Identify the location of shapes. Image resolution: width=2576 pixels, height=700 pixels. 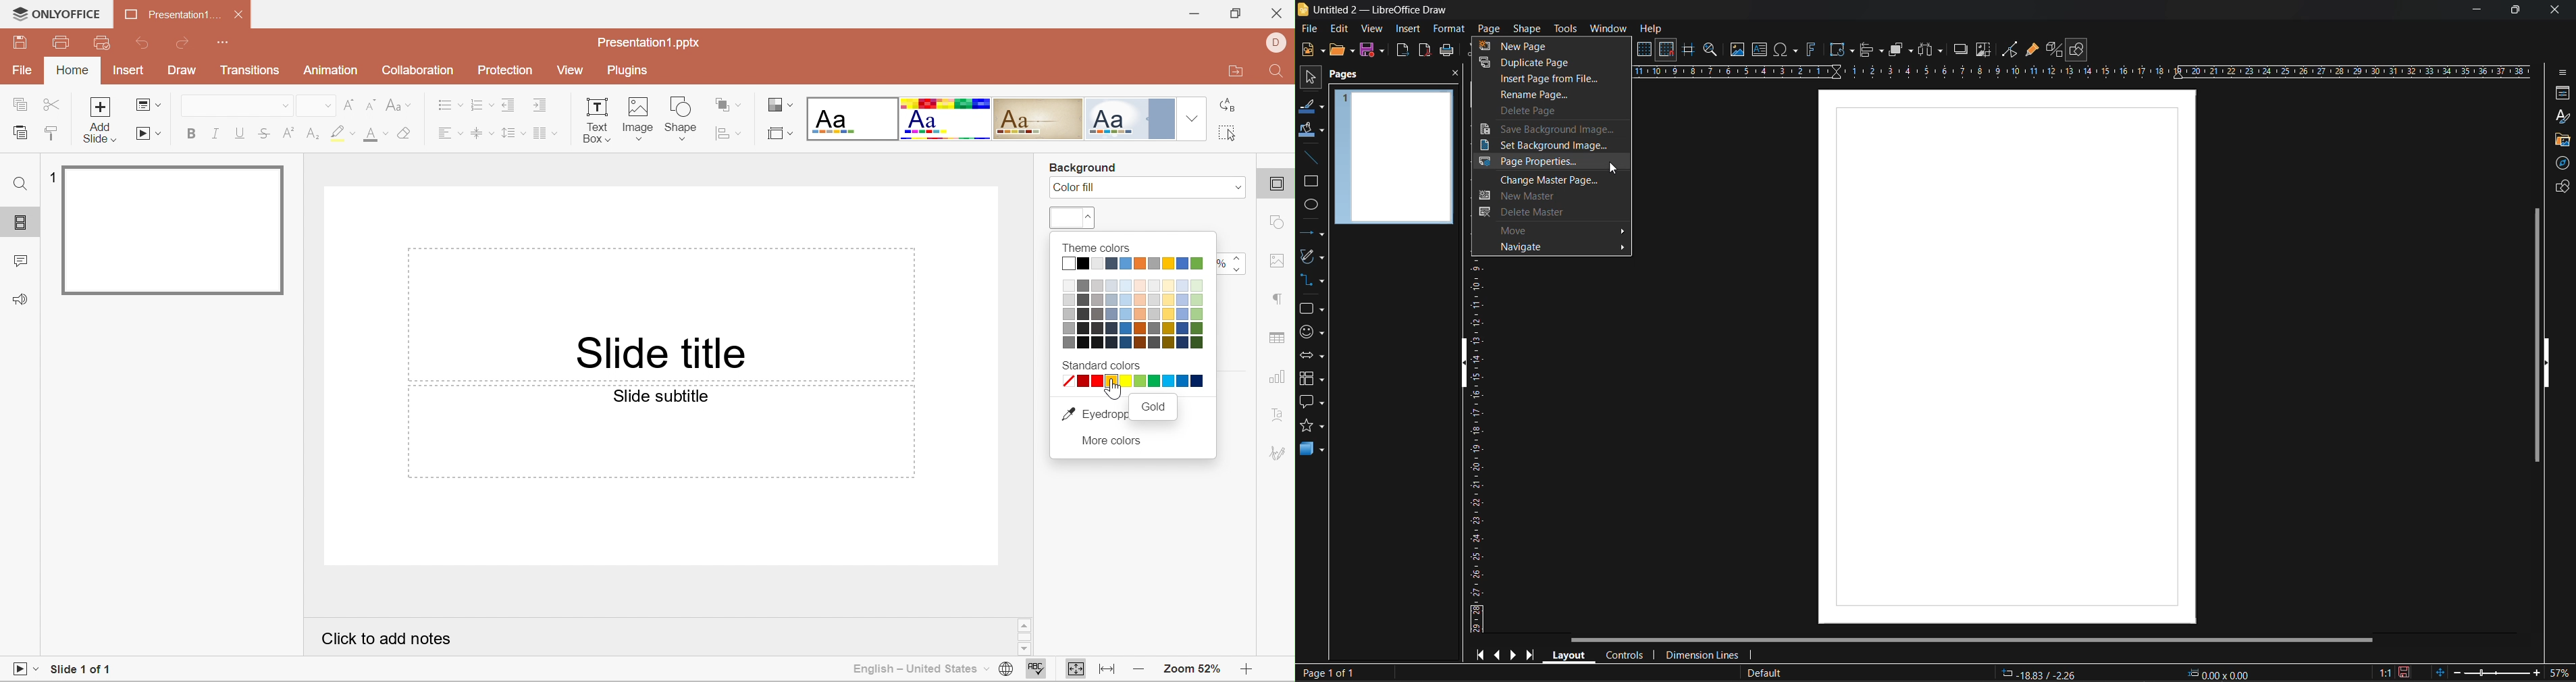
(2561, 188).